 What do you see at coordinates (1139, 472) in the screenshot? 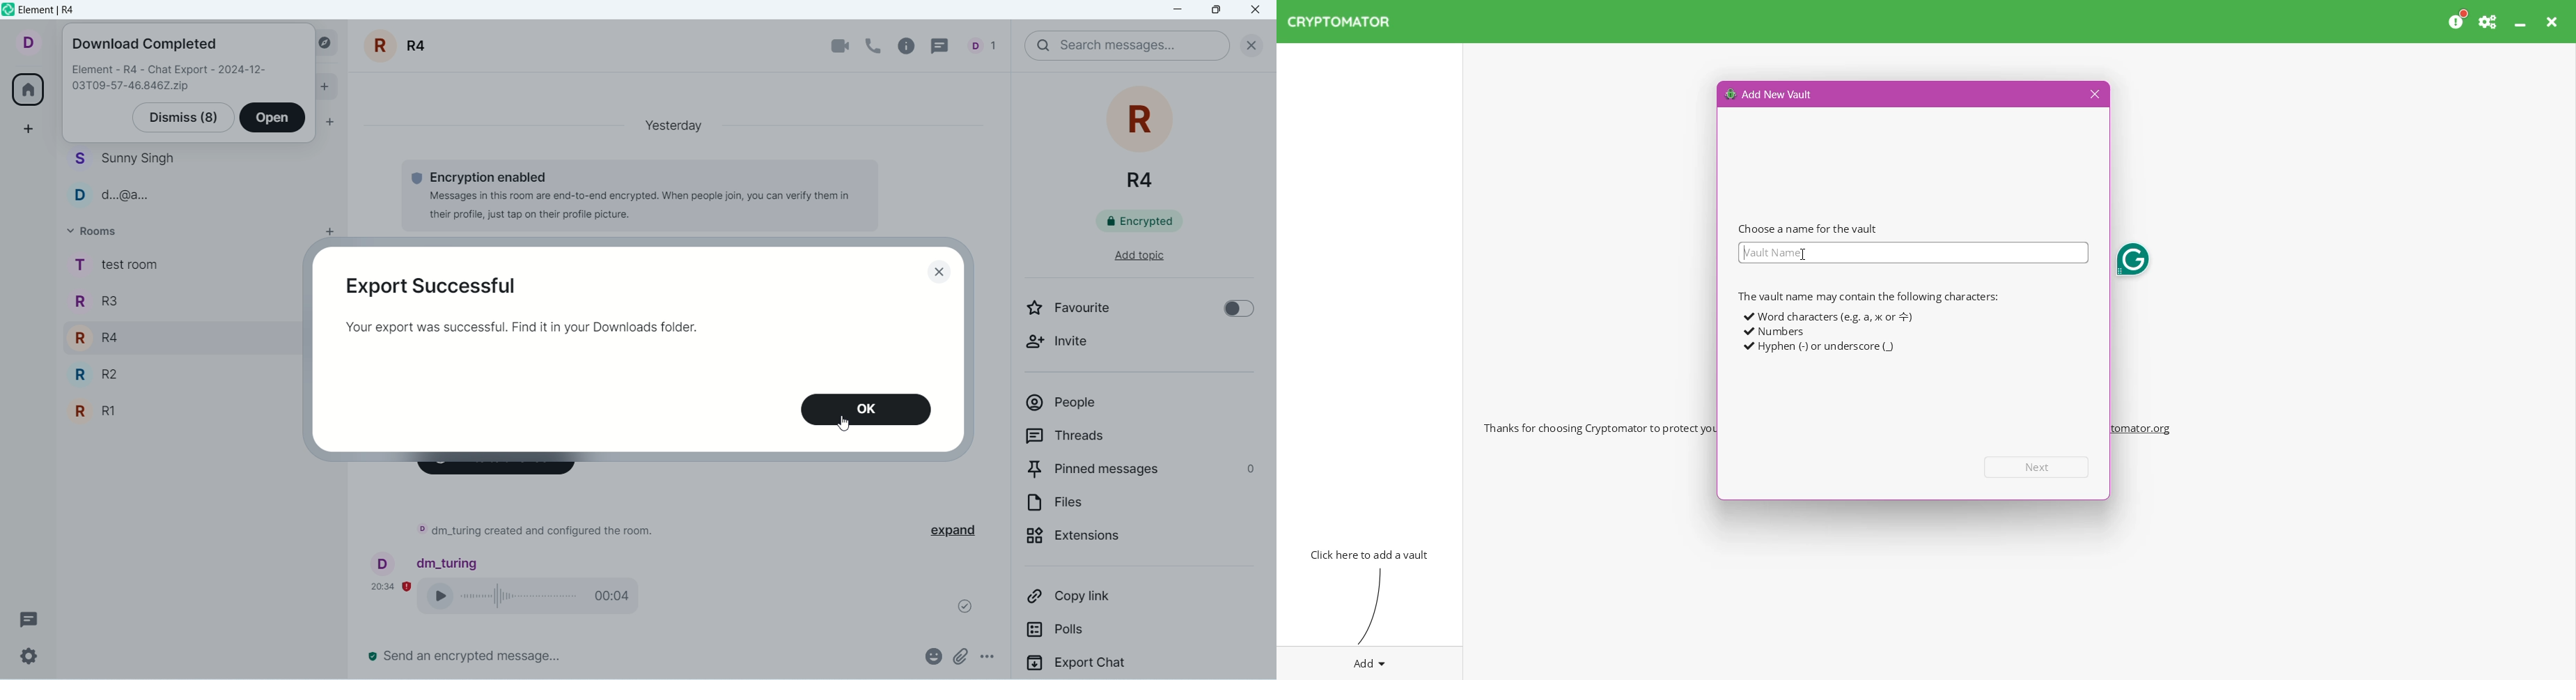
I see `pinned message` at bounding box center [1139, 472].